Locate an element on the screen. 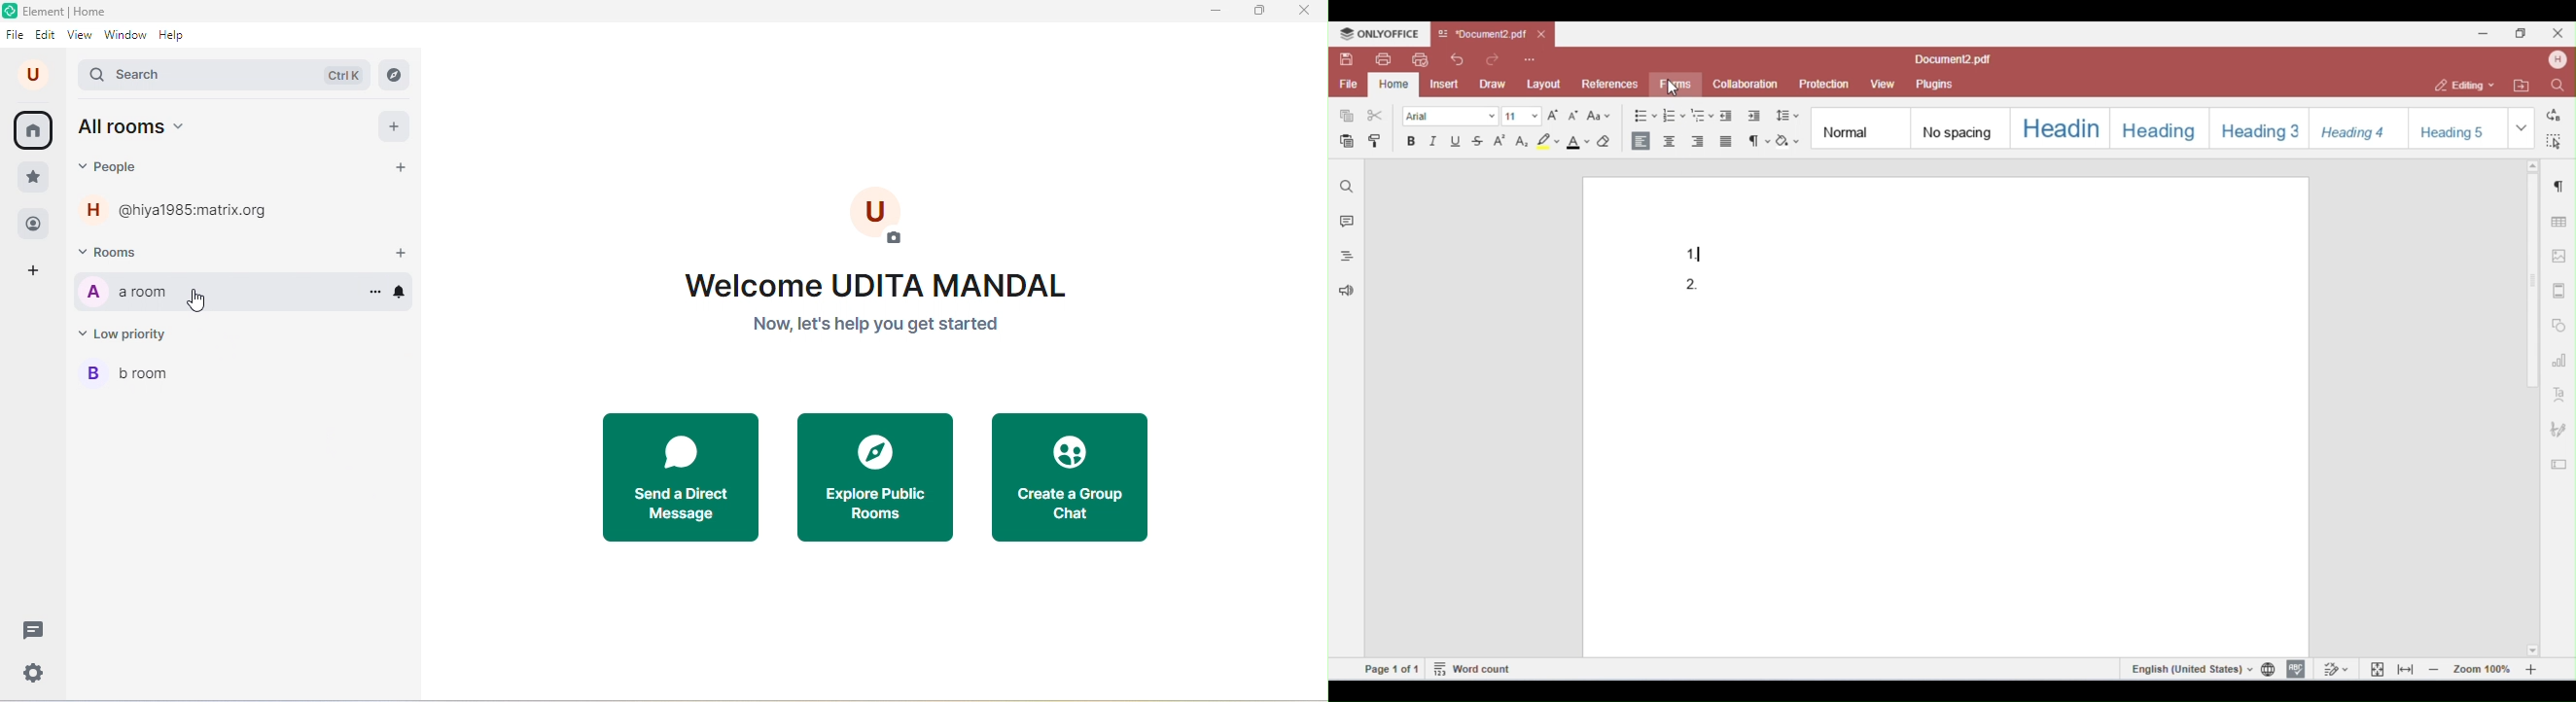  close is located at coordinates (1306, 12).